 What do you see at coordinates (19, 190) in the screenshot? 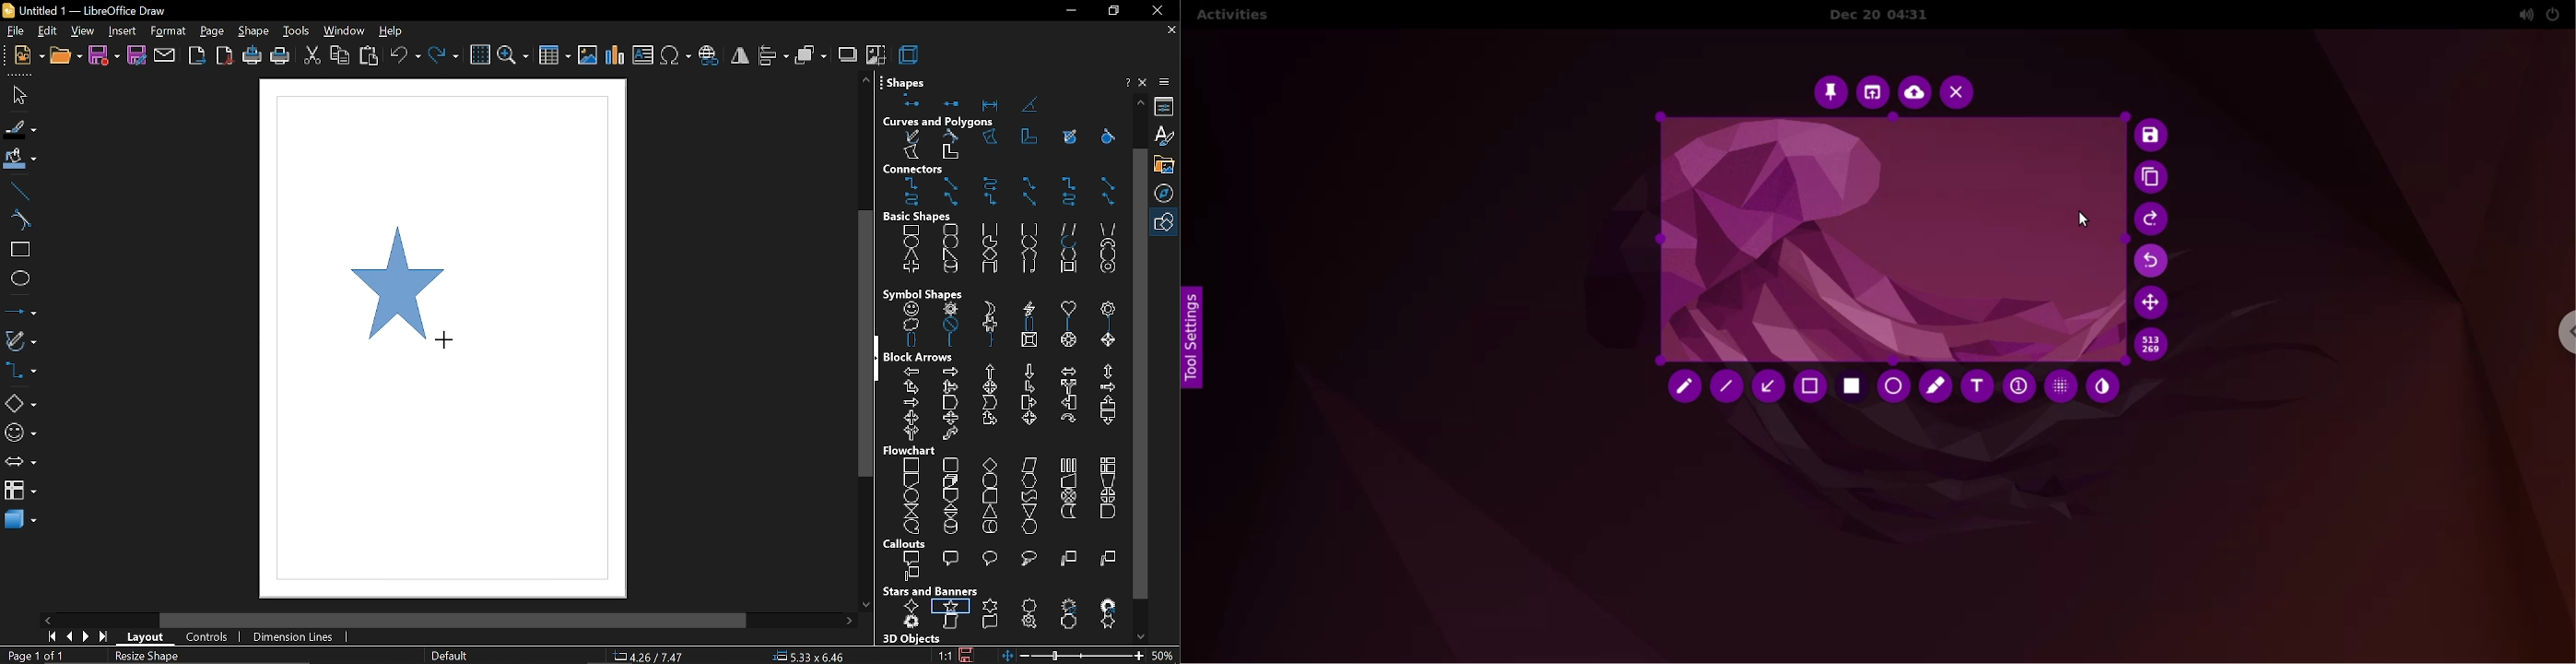
I see `line` at bounding box center [19, 190].